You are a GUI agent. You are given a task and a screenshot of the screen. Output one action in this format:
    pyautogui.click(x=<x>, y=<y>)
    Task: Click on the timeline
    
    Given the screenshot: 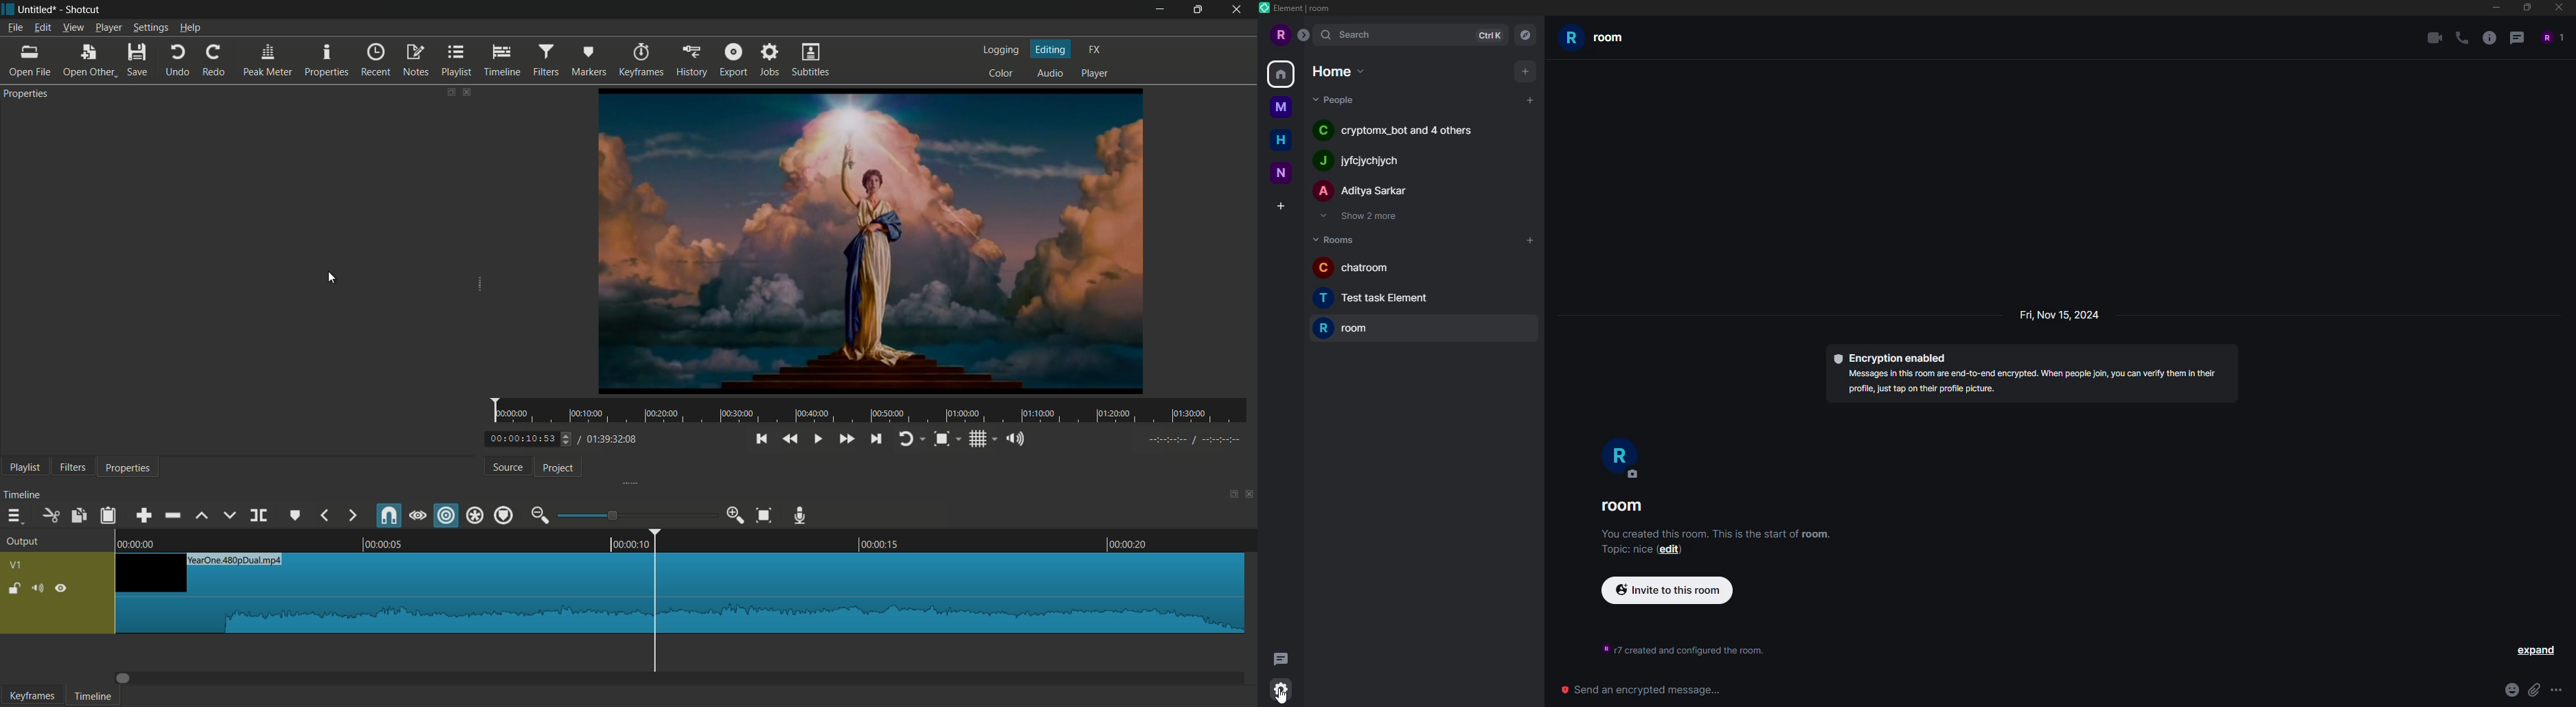 What is the action you would take?
    pyautogui.click(x=95, y=697)
    